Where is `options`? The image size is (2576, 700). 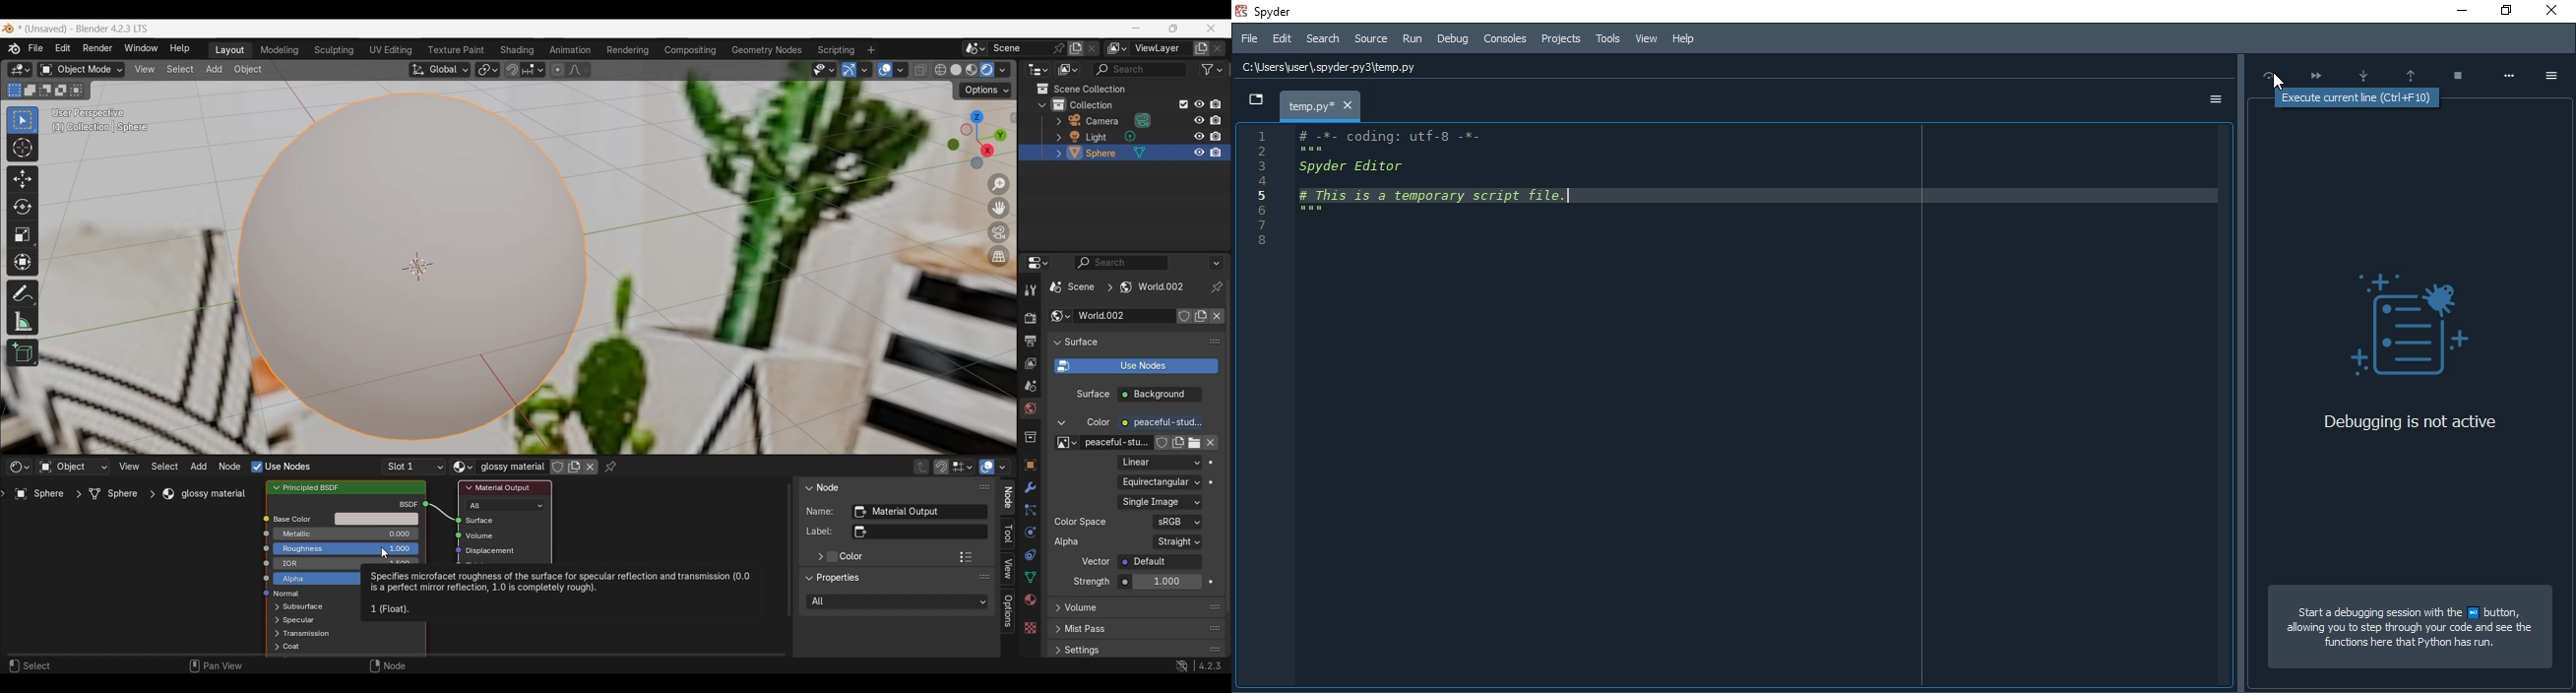
options is located at coordinates (2555, 77).